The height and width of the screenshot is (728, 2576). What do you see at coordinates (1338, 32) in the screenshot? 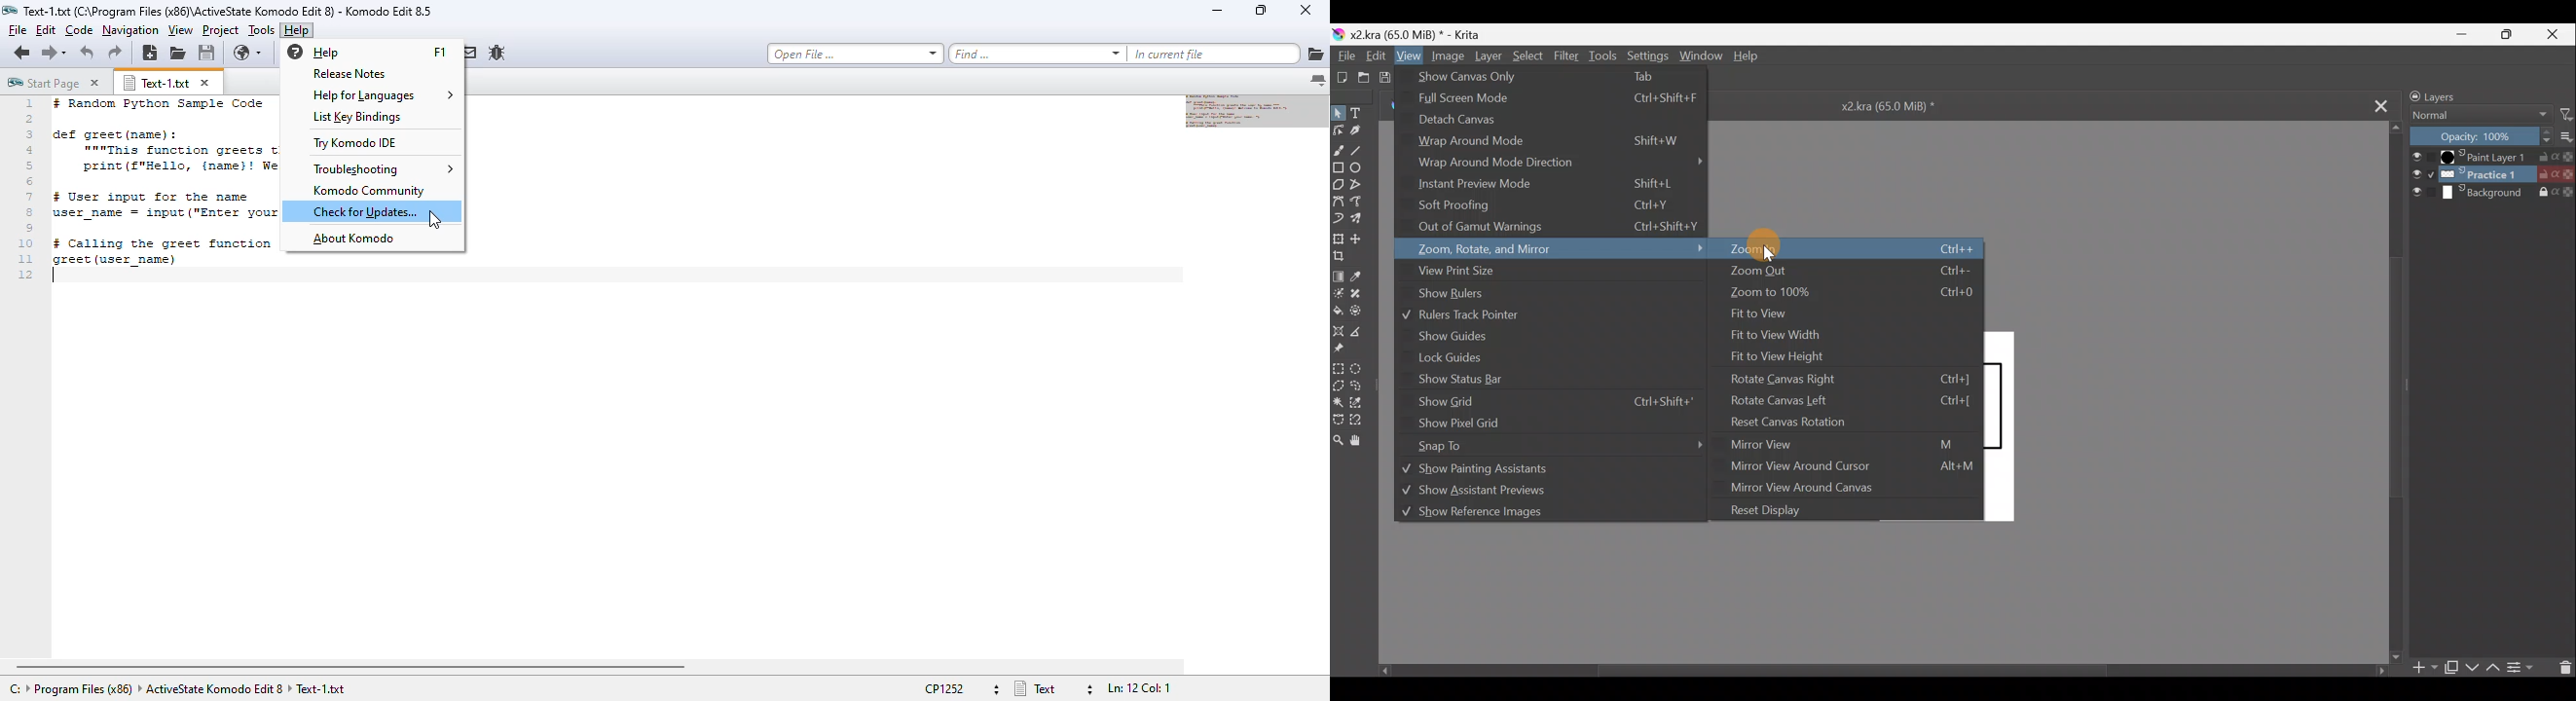
I see `Krita logo` at bounding box center [1338, 32].